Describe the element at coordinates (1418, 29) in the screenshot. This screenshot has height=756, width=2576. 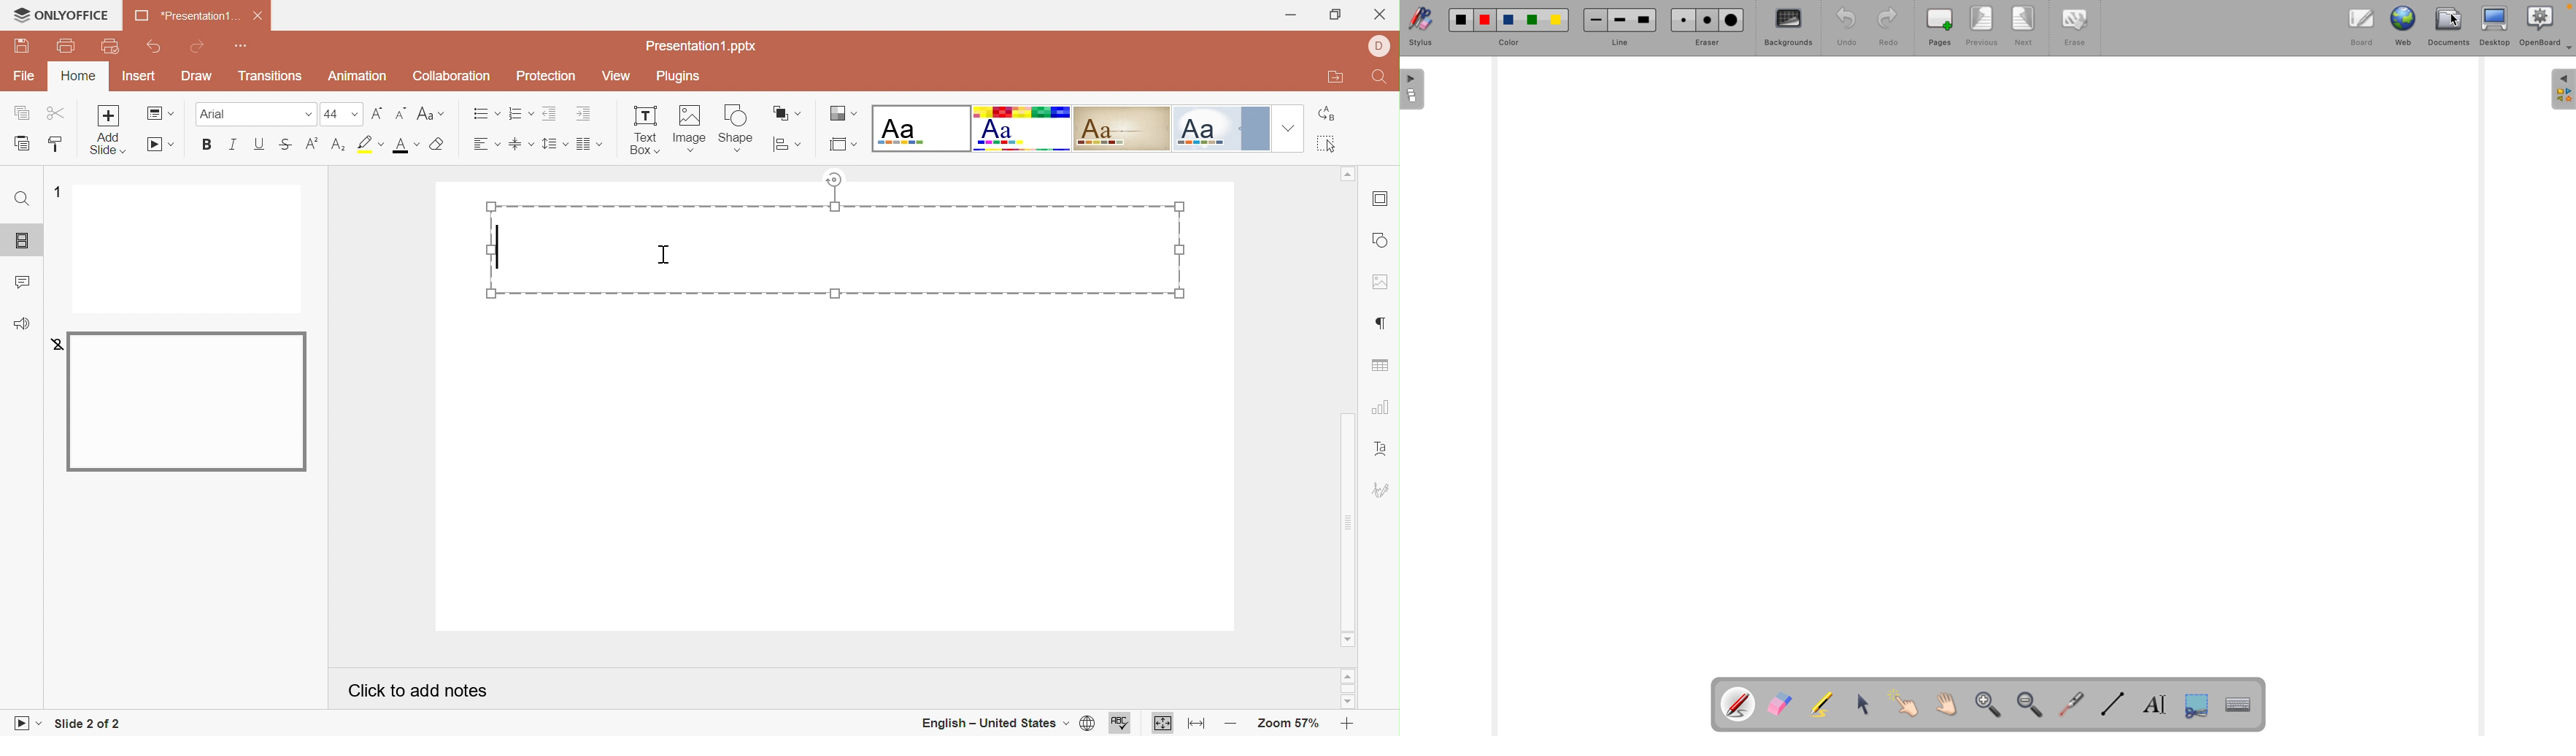
I see `stylus` at that location.